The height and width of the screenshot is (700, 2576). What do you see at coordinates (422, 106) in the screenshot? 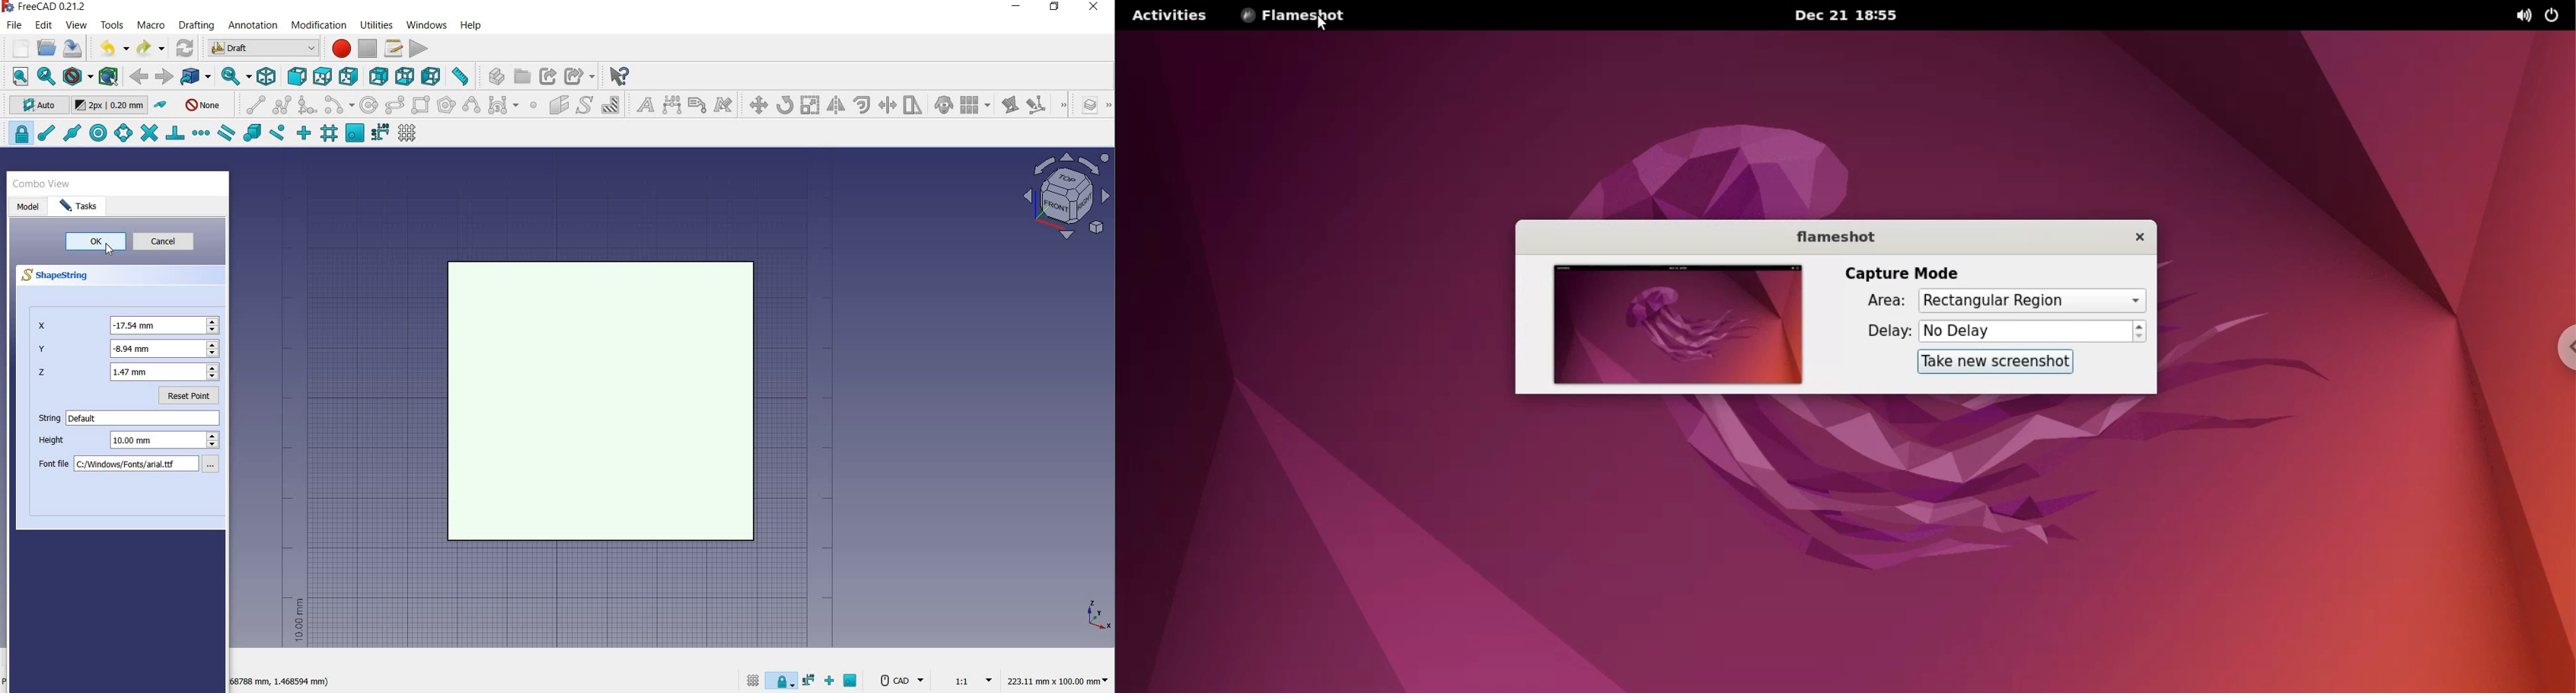
I see `rectangle` at bounding box center [422, 106].